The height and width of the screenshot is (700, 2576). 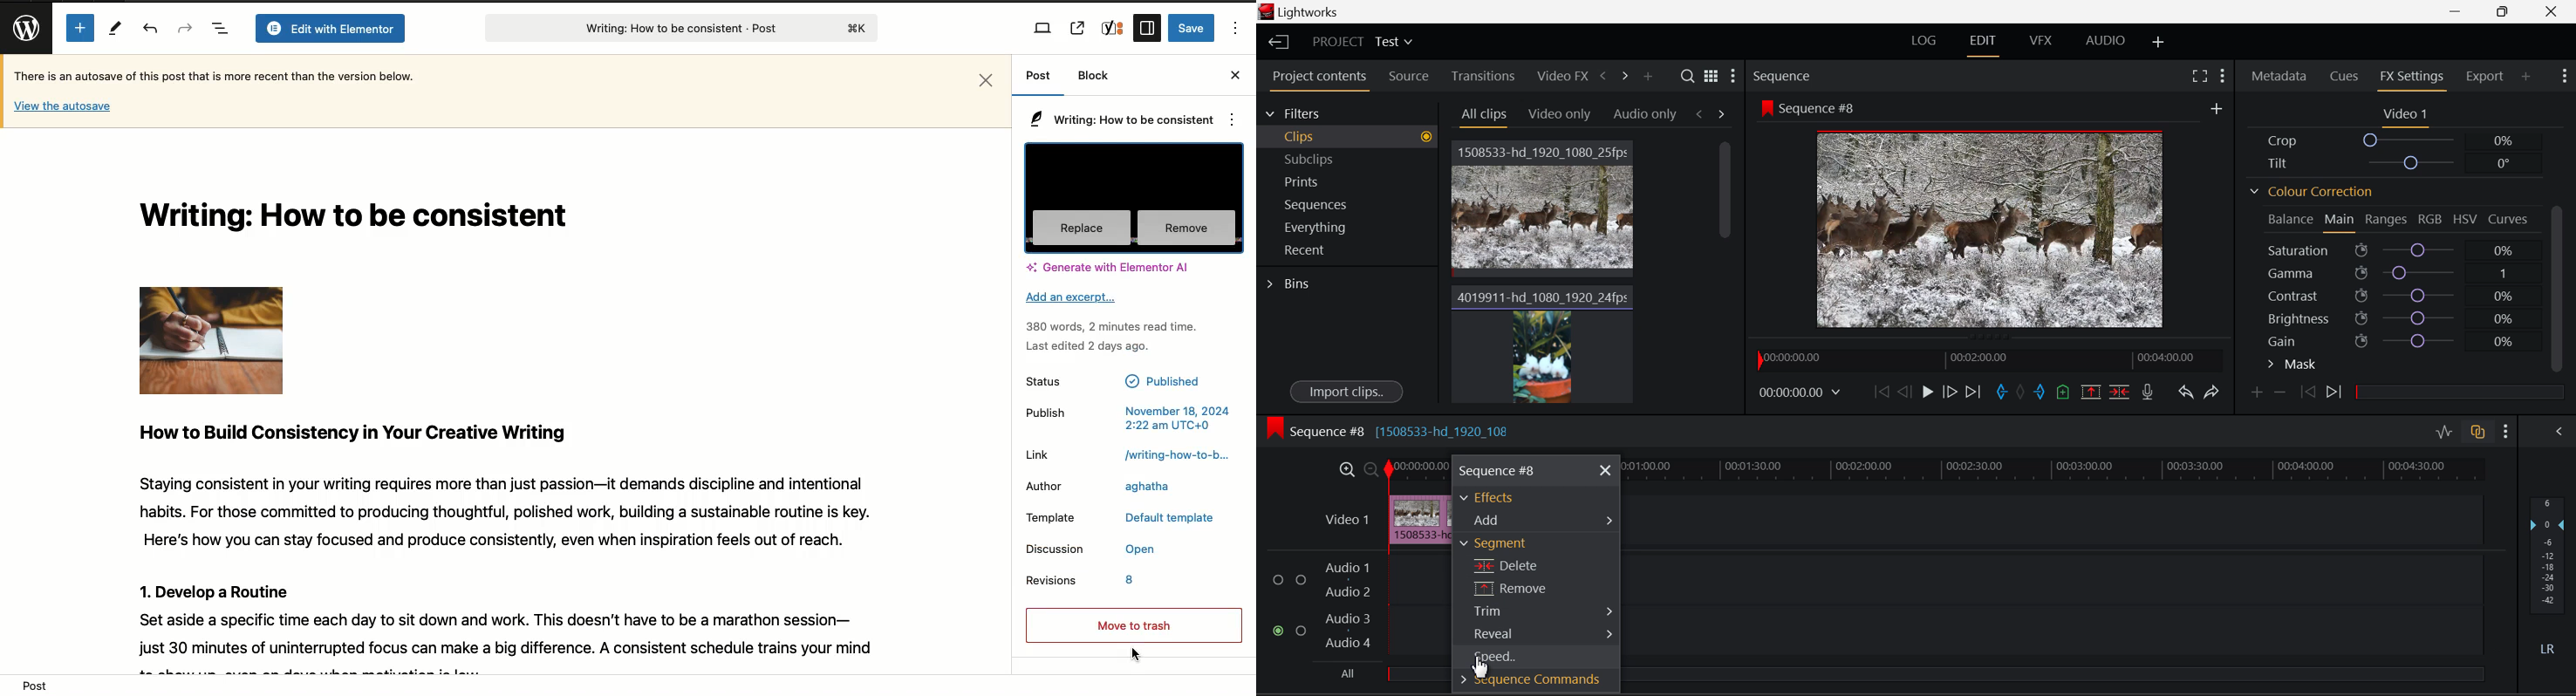 What do you see at coordinates (1039, 456) in the screenshot?
I see `Link` at bounding box center [1039, 456].